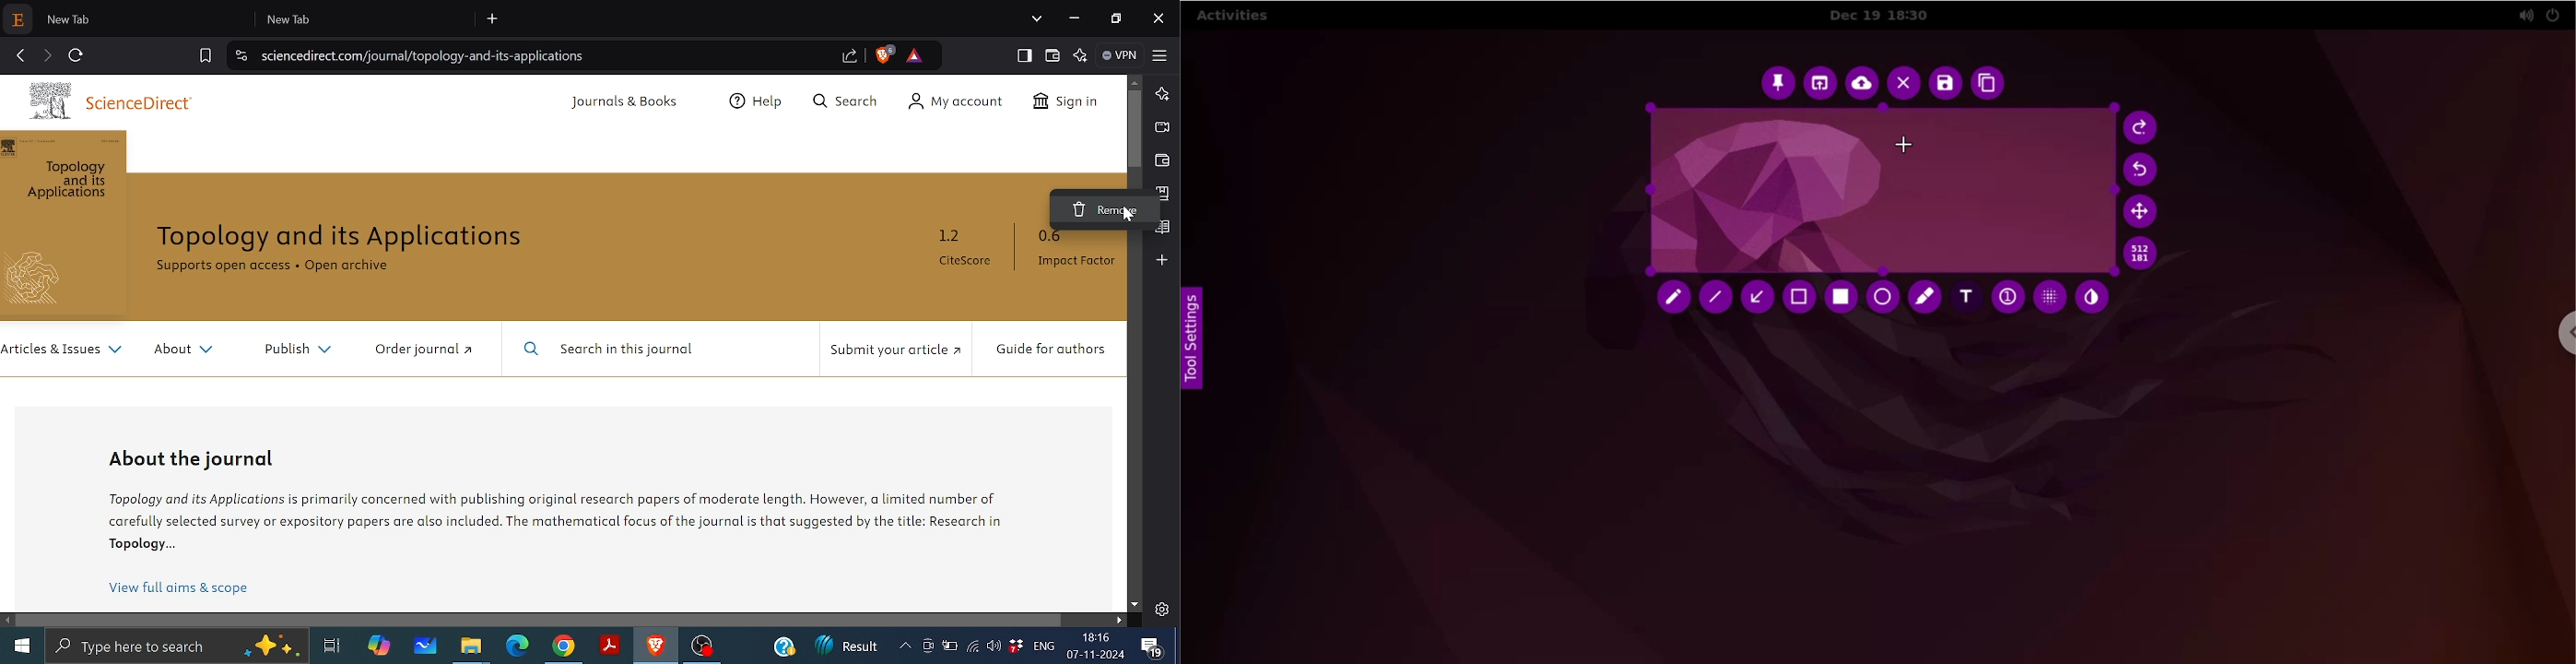 The width and height of the screenshot is (2576, 672). I want to click on Task view, so click(331, 646).